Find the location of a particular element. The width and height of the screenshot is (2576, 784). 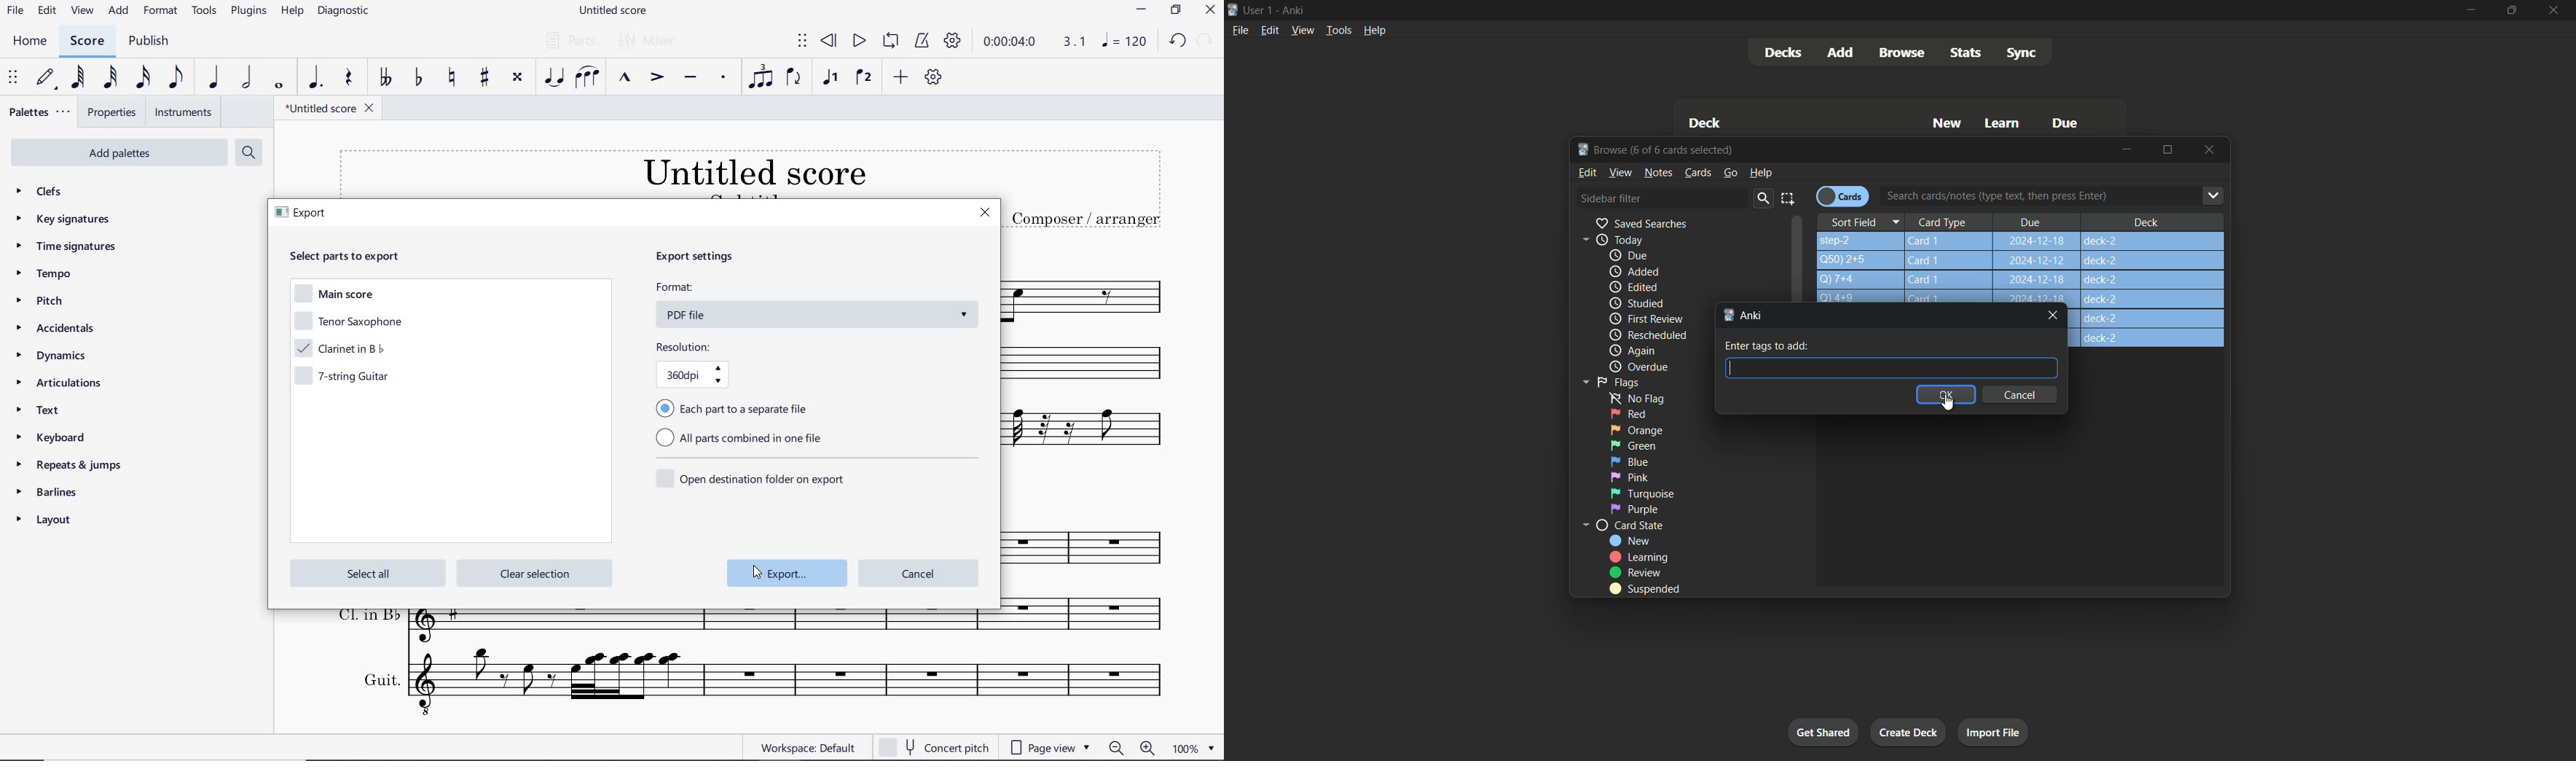

step-2 Card1 2024-12-18 deck-2 Q)50)2+5Q)7+4 Card1 2024-12-18 deck-2  14+9 Card 1 how can youg.. Card 1 2024-12-18 deck-2  a Card 1 2024-12-18 deck-2  is located at coordinates (2023, 268).